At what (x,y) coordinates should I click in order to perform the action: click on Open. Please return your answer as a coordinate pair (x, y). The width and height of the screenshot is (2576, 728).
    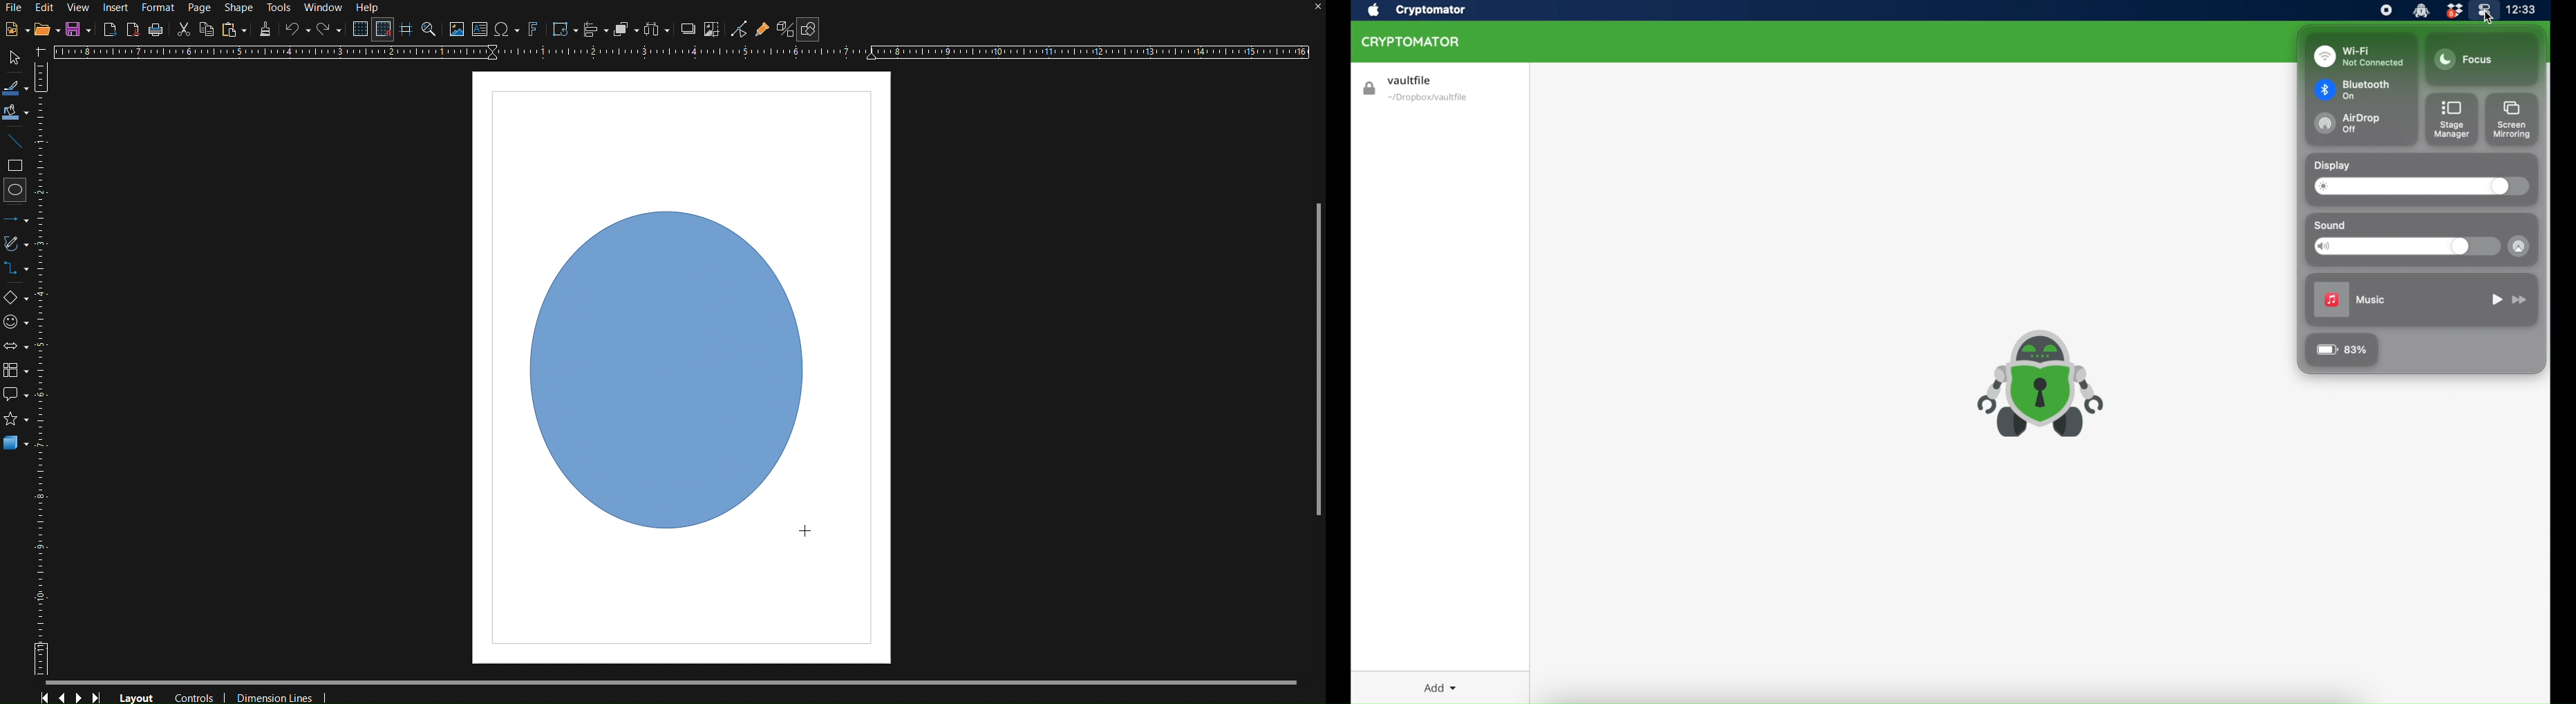
    Looking at the image, I should click on (47, 31).